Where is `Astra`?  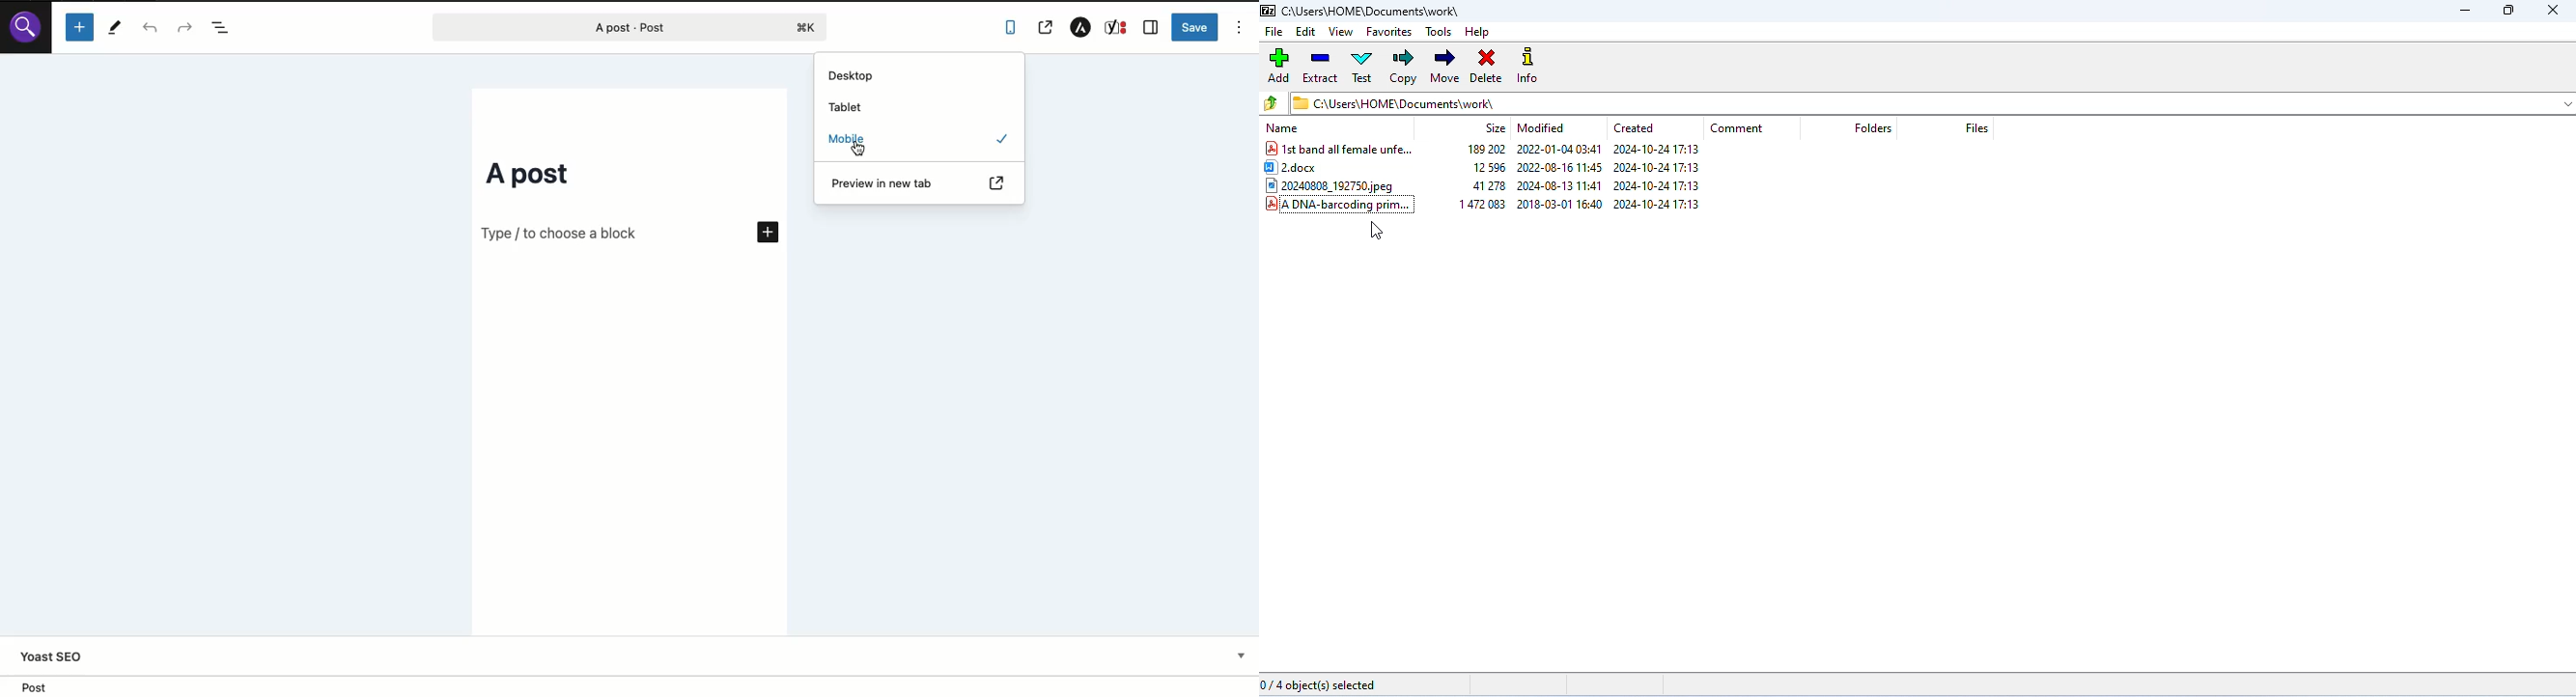
Astra is located at coordinates (1082, 26).